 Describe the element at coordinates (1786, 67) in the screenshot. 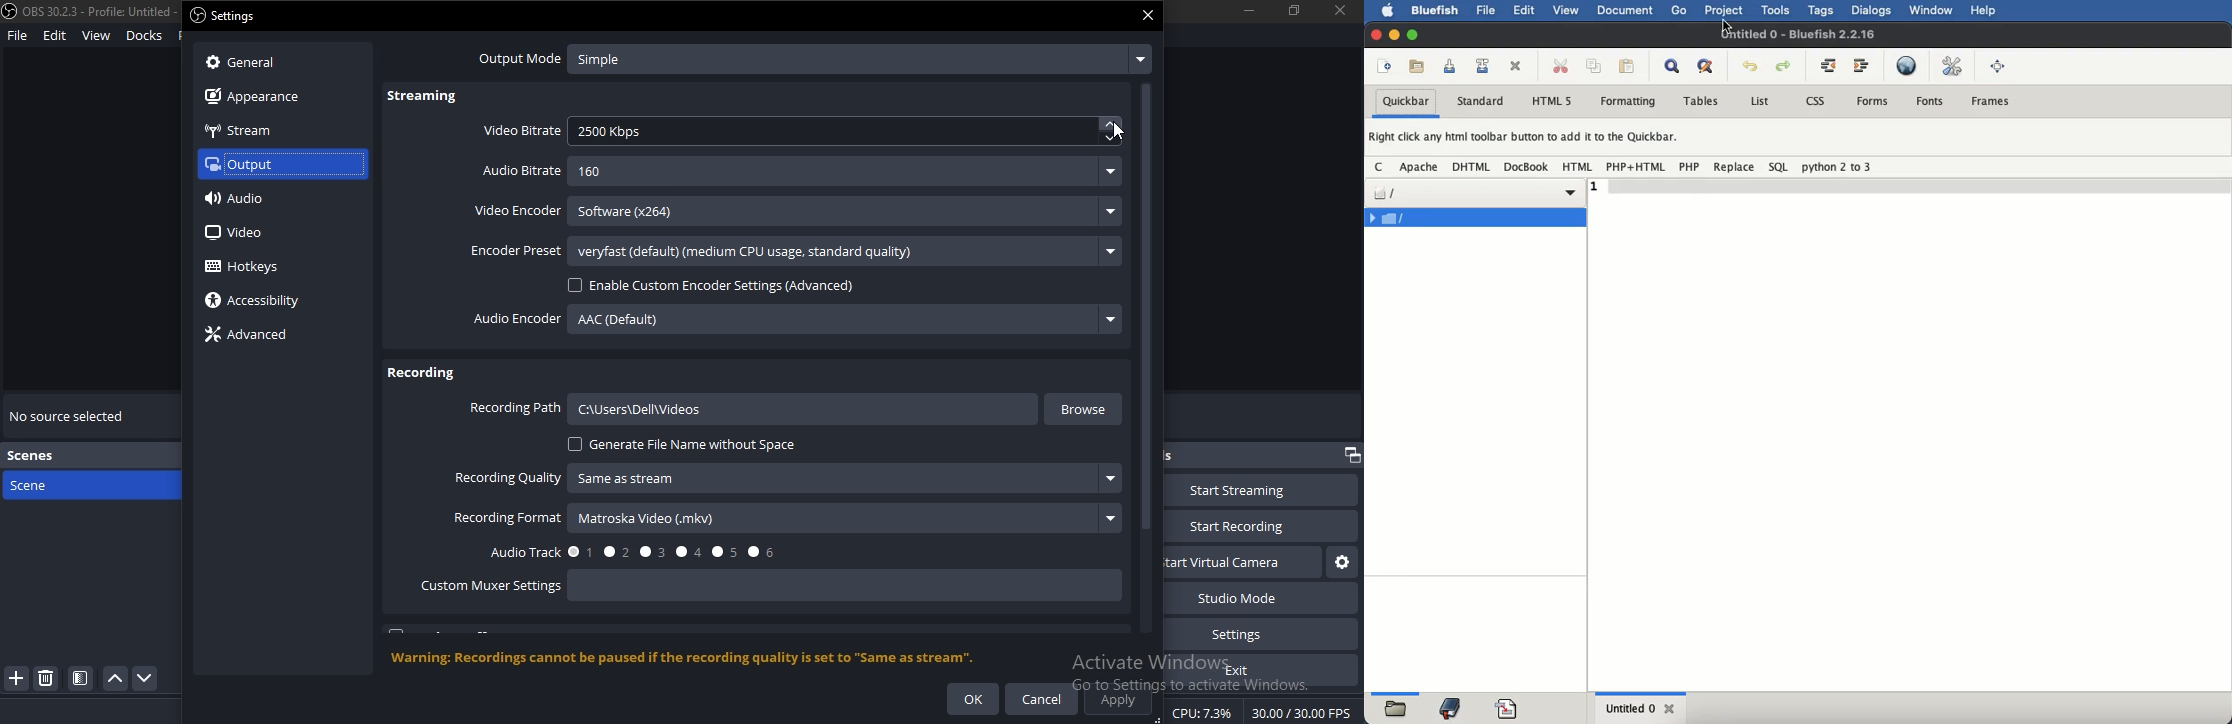

I see `redo` at that location.